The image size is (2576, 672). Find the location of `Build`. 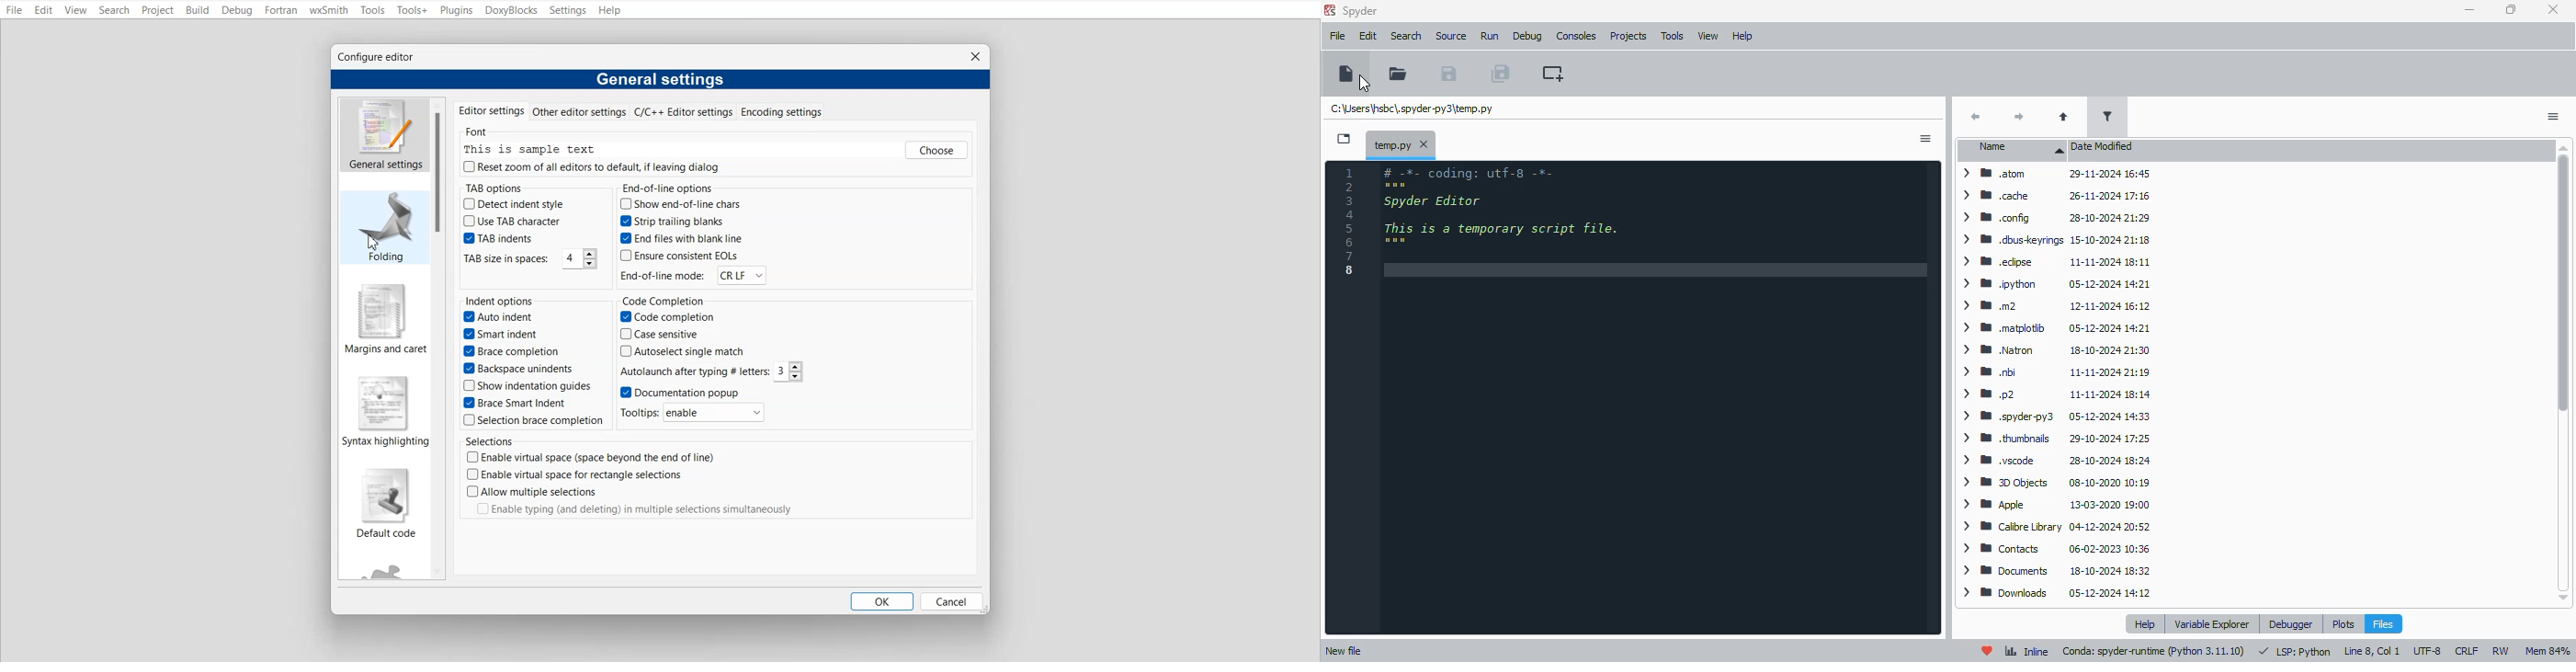

Build is located at coordinates (196, 10).